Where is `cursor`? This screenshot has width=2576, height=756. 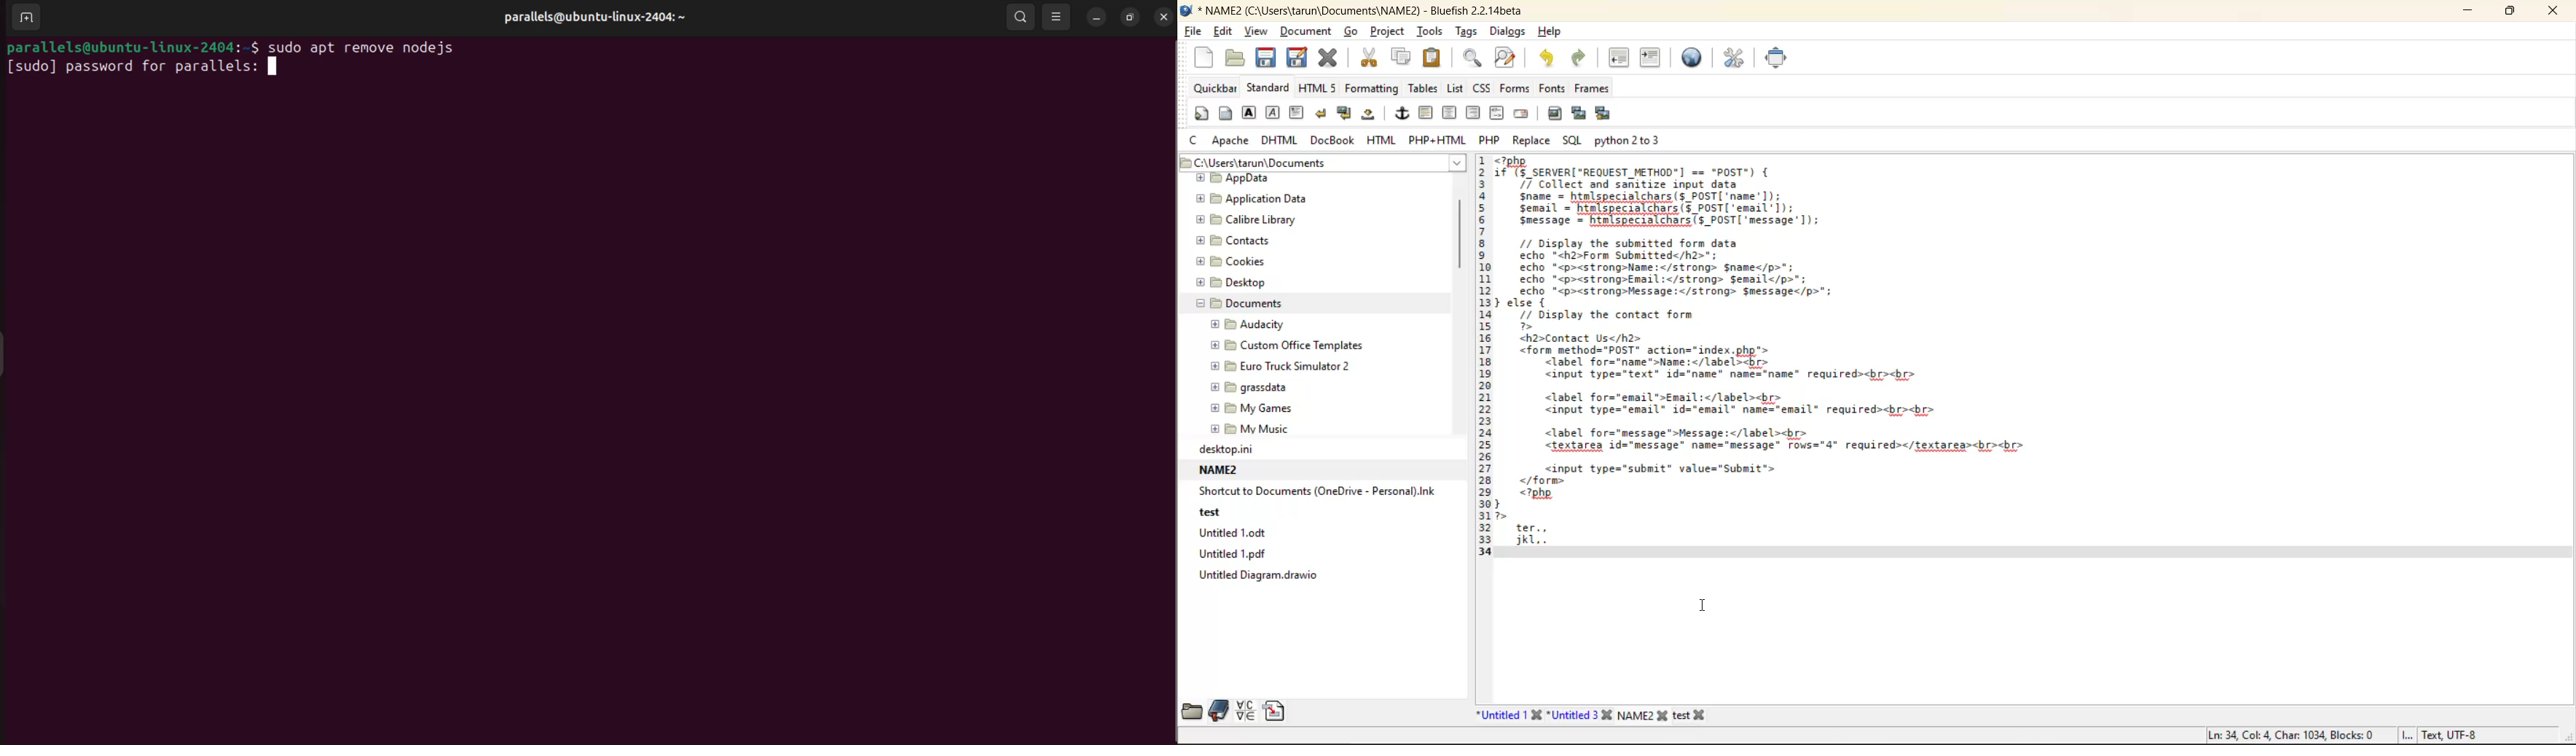
cursor is located at coordinates (1705, 604).